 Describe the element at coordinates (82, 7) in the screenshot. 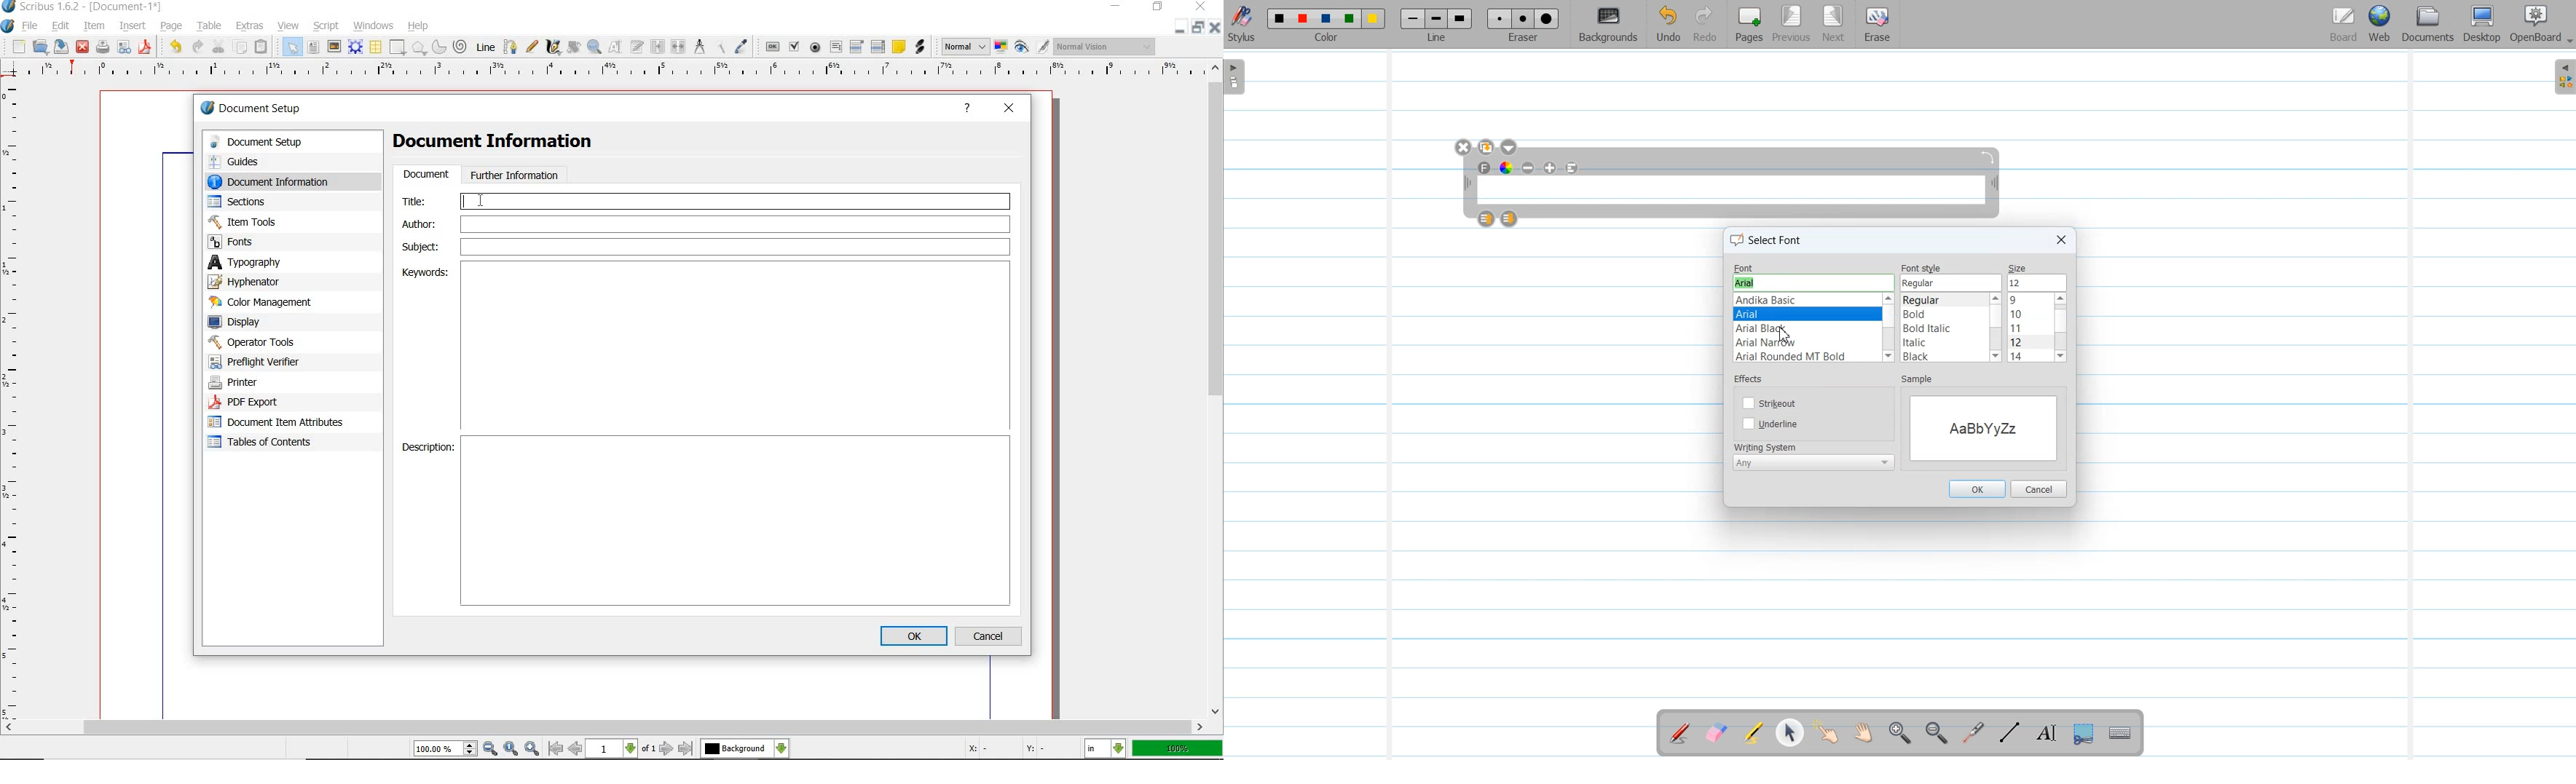

I see `system name` at that location.